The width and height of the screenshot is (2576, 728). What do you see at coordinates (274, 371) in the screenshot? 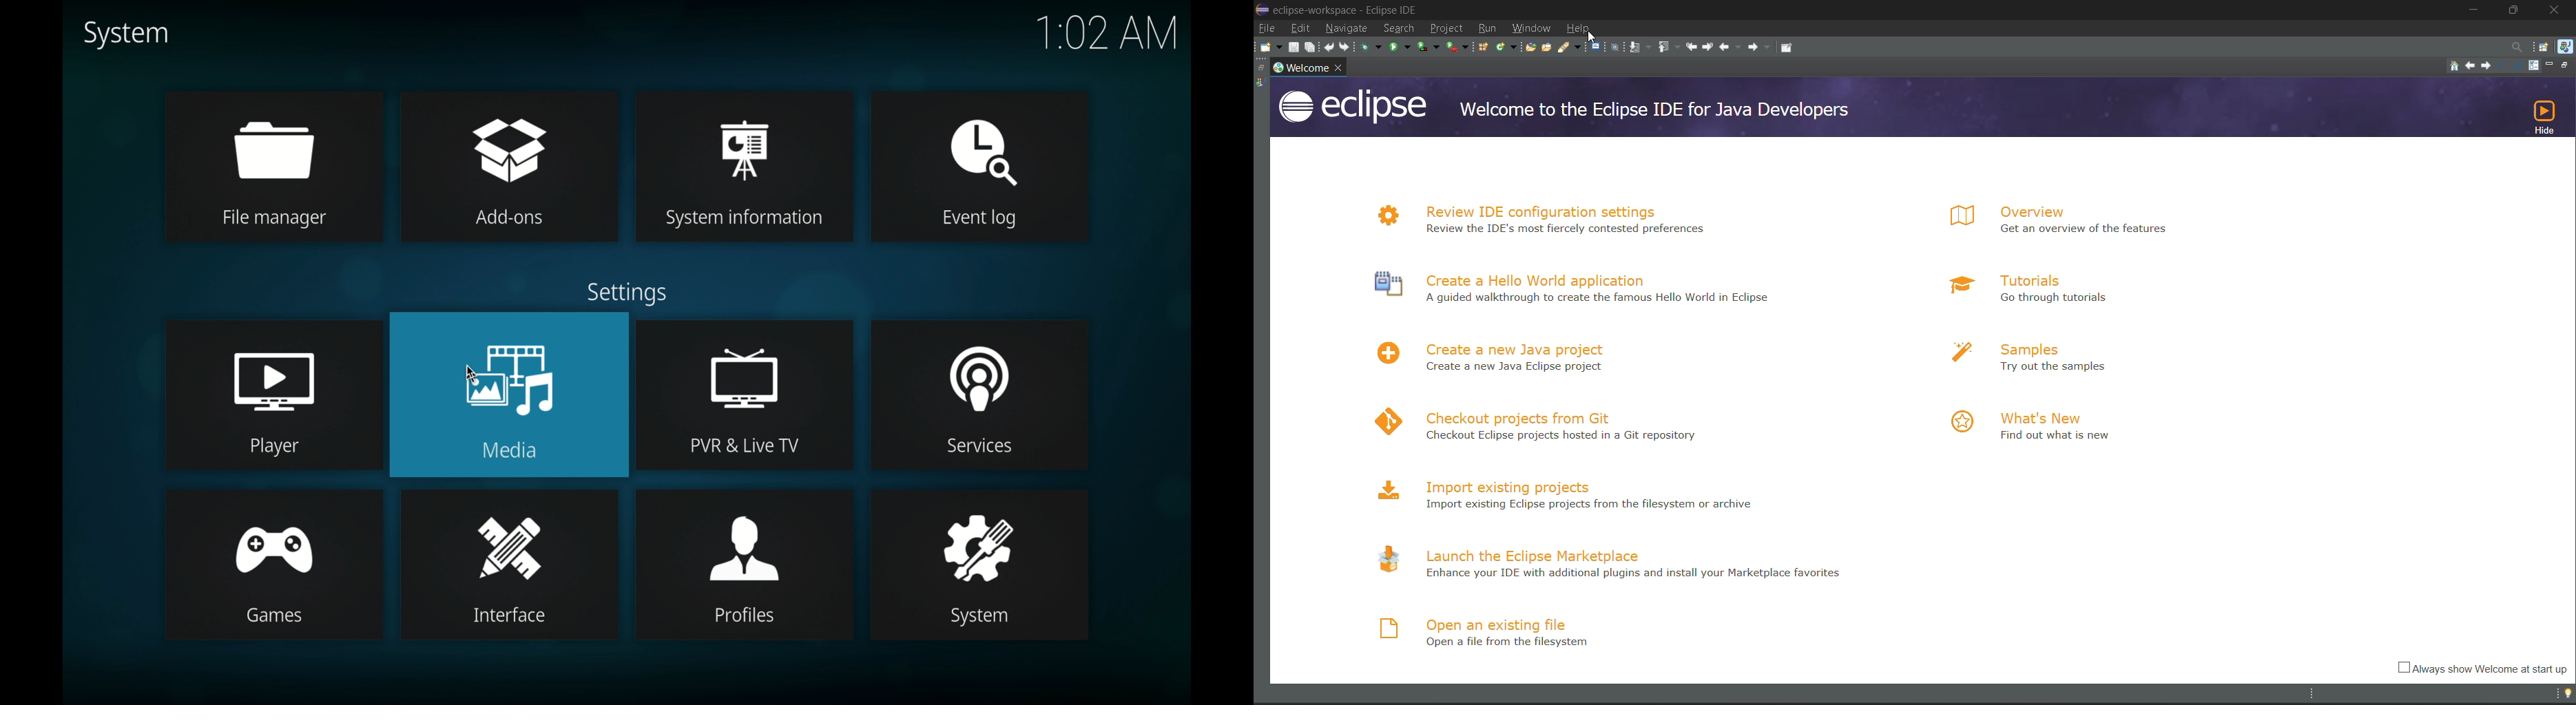
I see `player` at bounding box center [274, 371].